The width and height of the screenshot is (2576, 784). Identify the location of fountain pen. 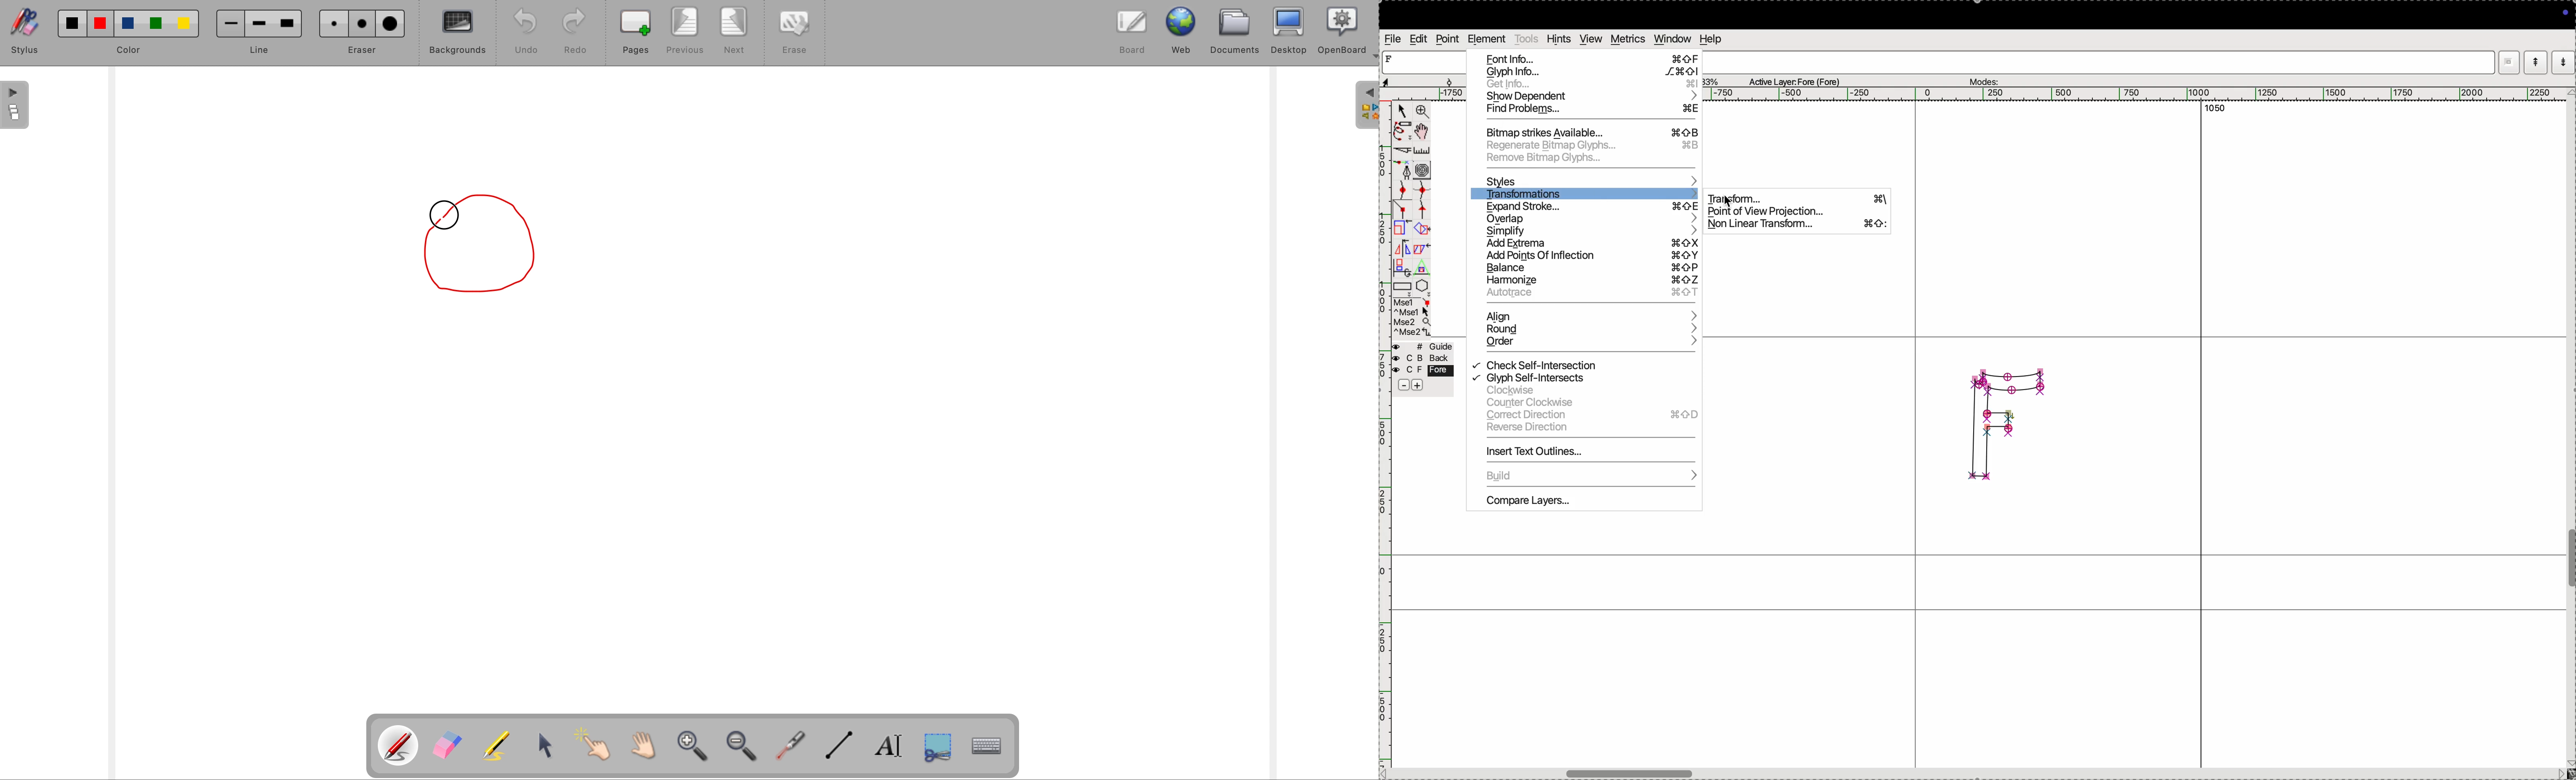
(1406, 171).